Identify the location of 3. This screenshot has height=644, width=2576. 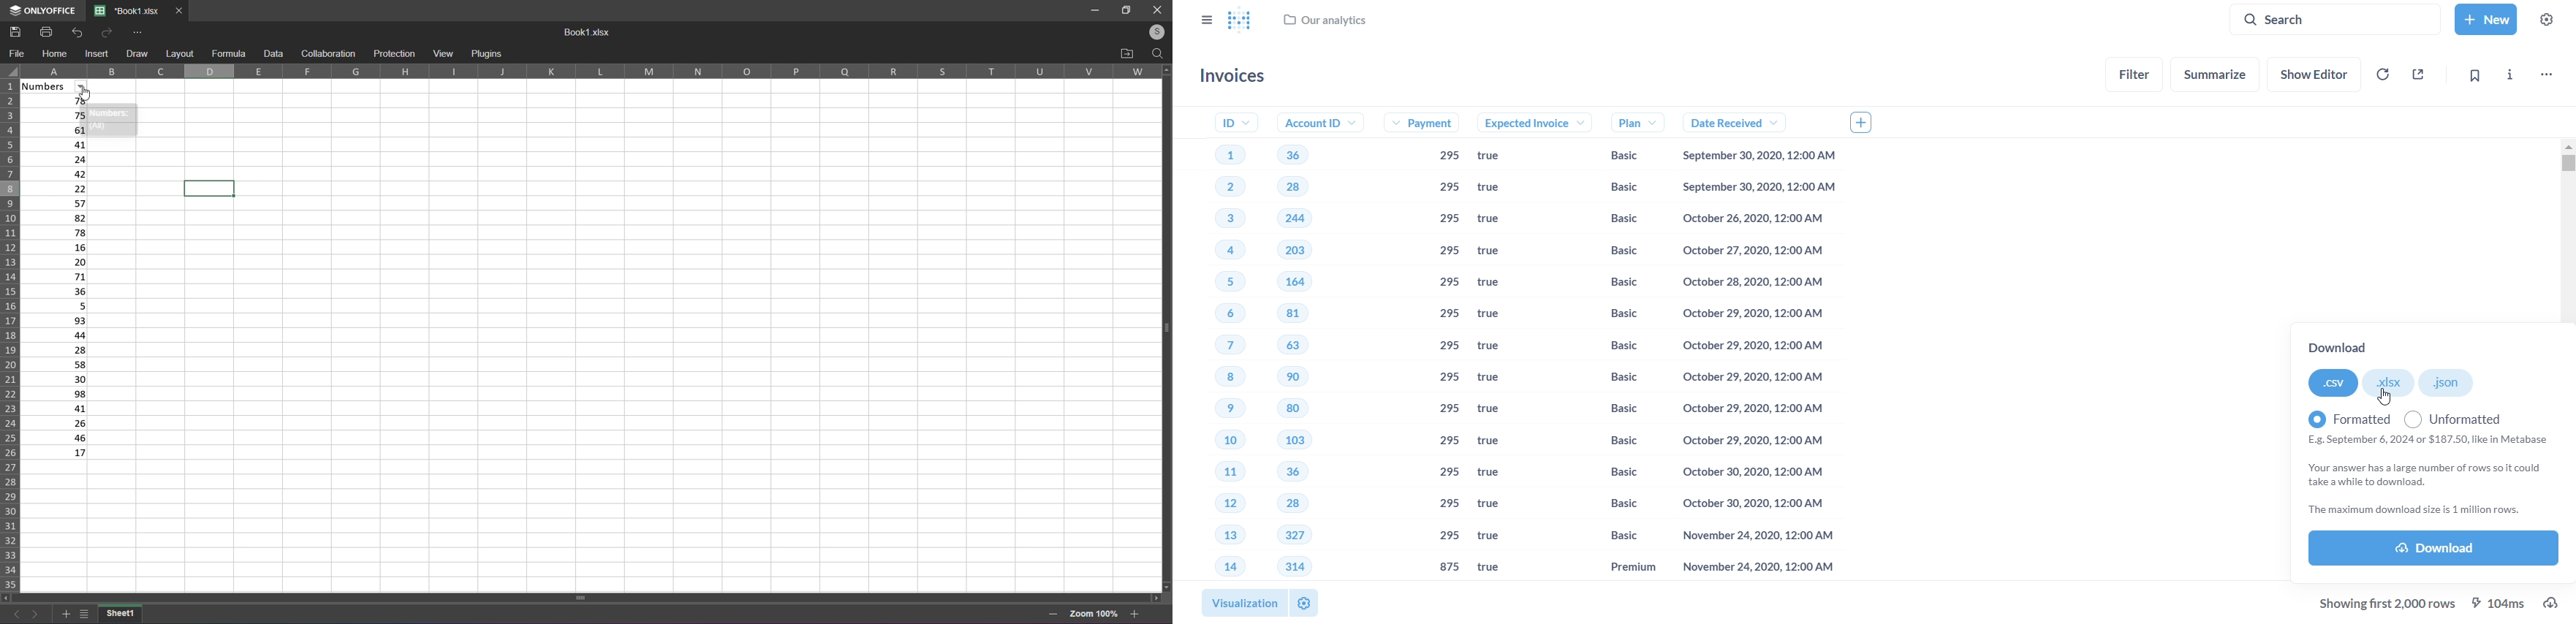
(1219, 220).